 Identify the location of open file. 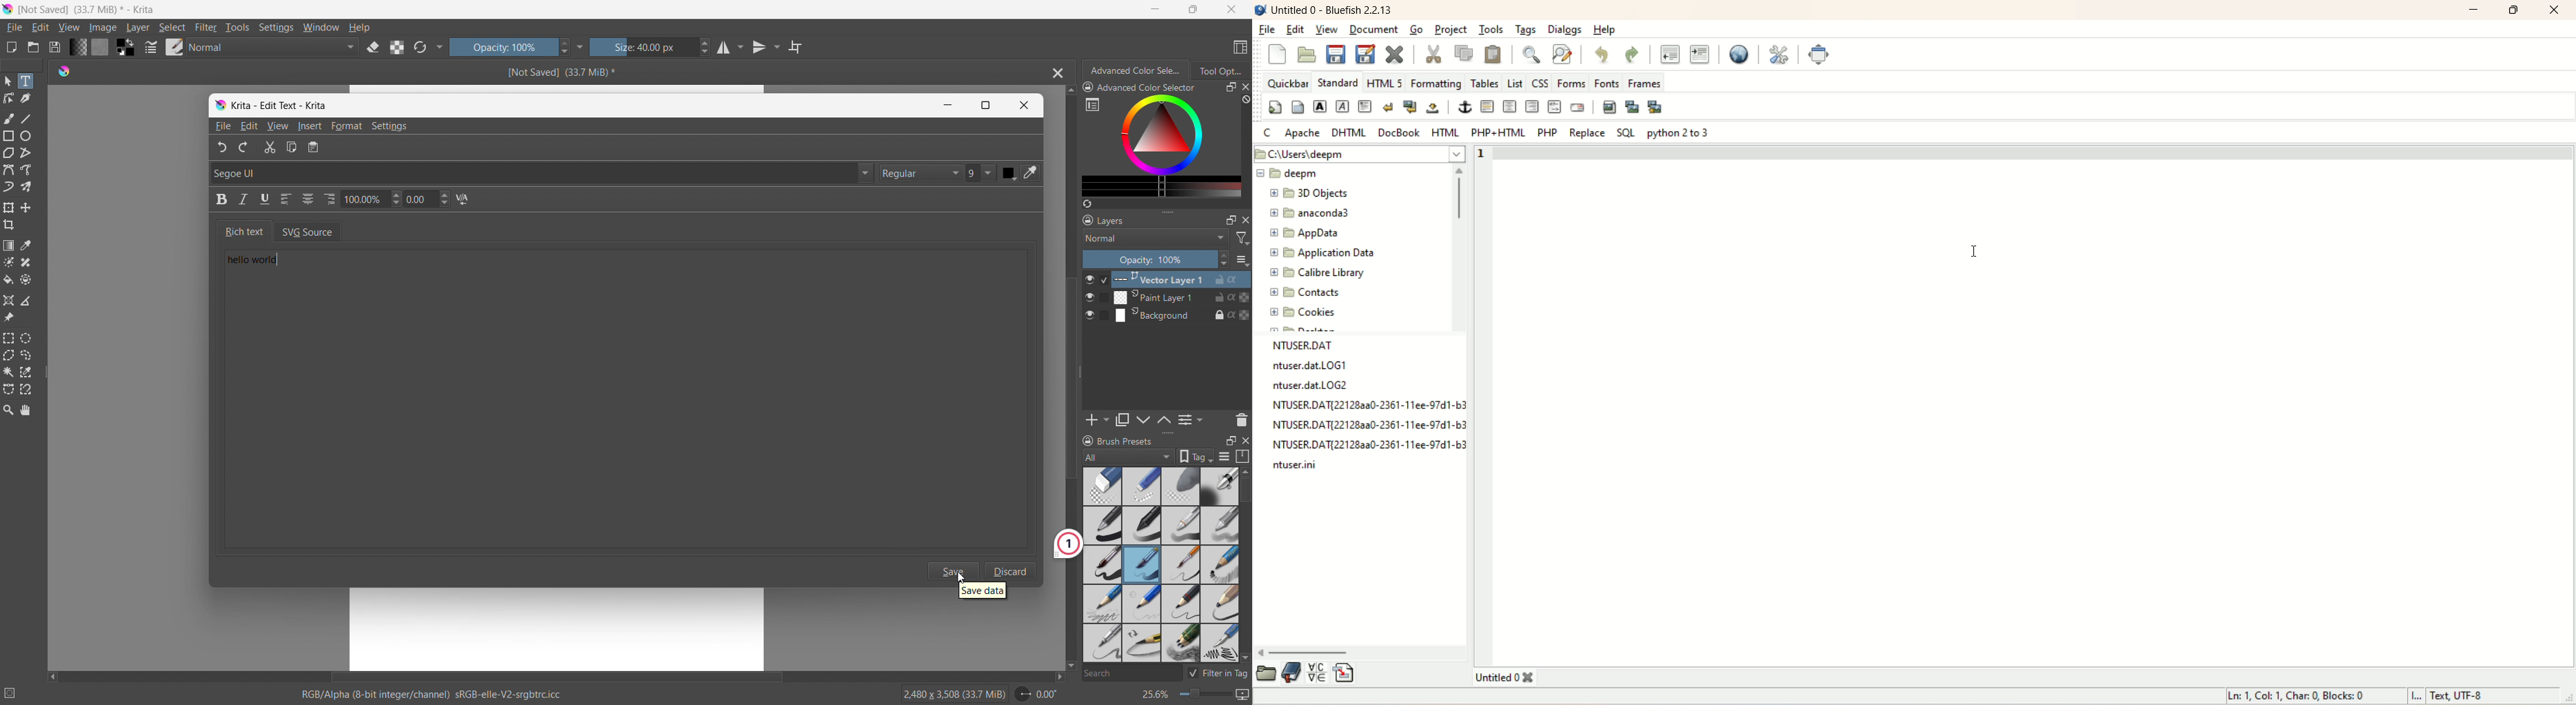
(1309, 54).